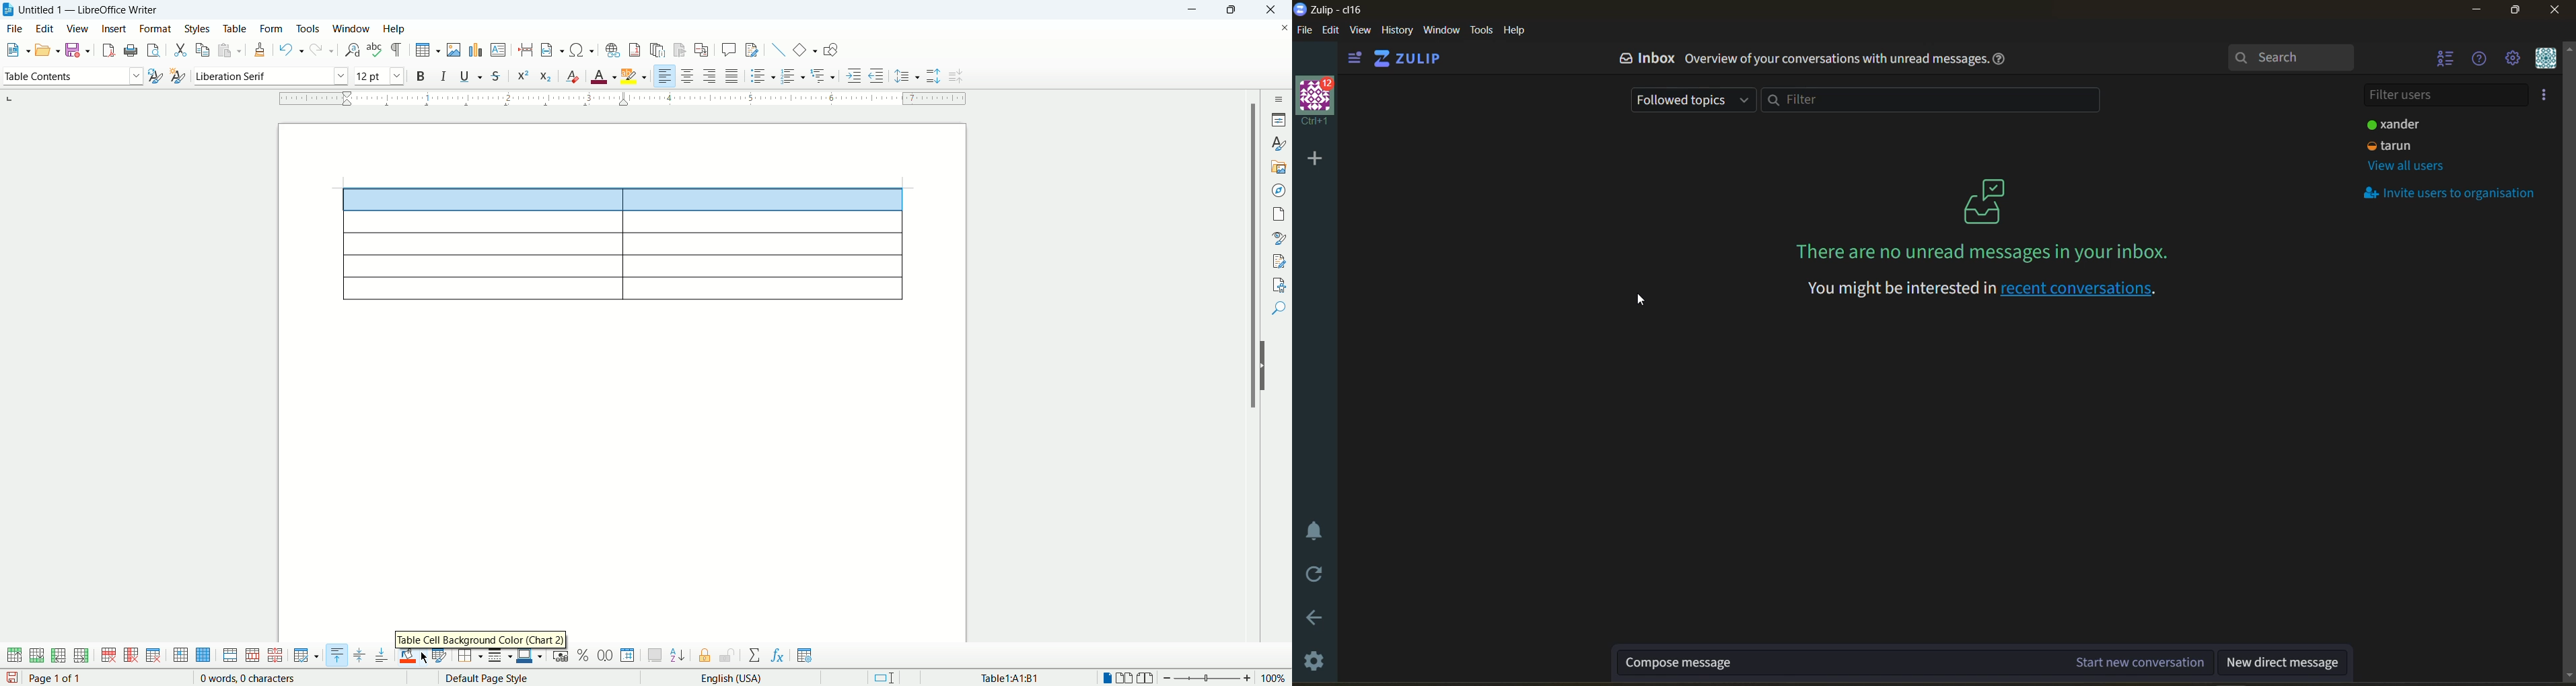 The width and height of the screenshot is (2576, 700). Describe the element at coordinates (611, 48) in the screenshot. I see `insert hyperlink` at that location.